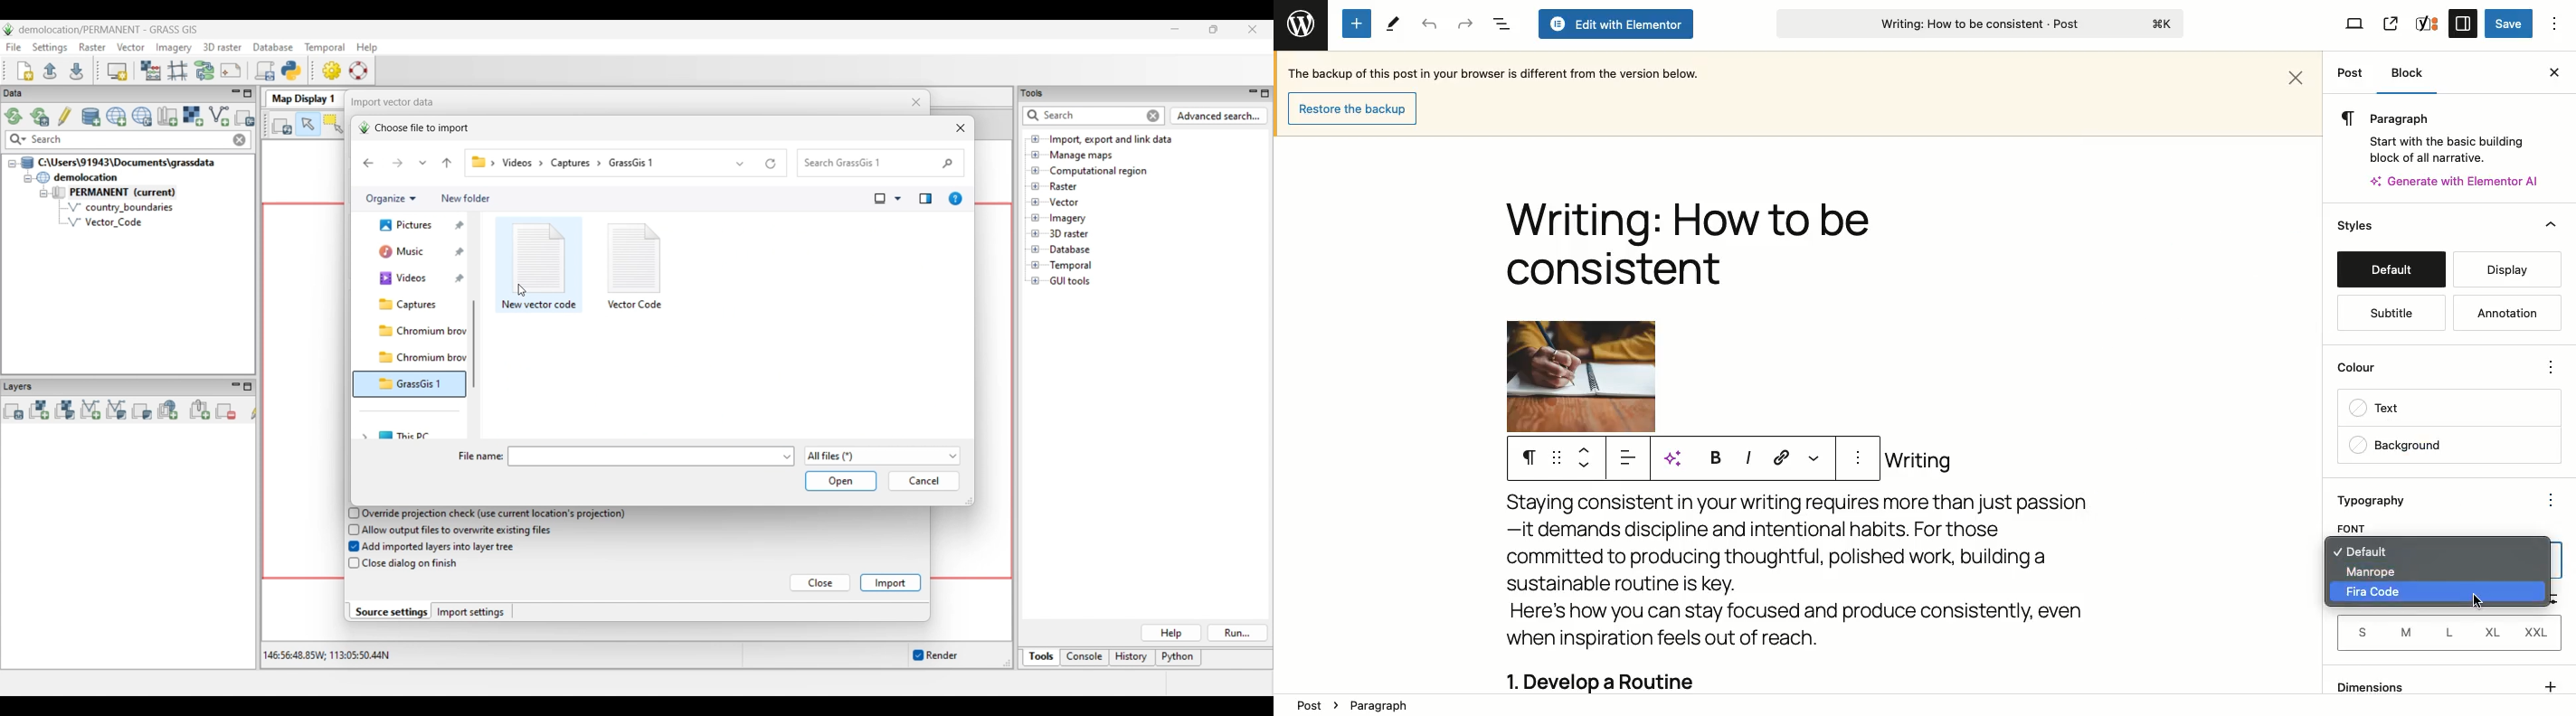 This screenshot has width=2576, height=728. What do you see at coordinates (2448, 410) in the screenshot?
I see `Text` at bounding box center [2448, 410].